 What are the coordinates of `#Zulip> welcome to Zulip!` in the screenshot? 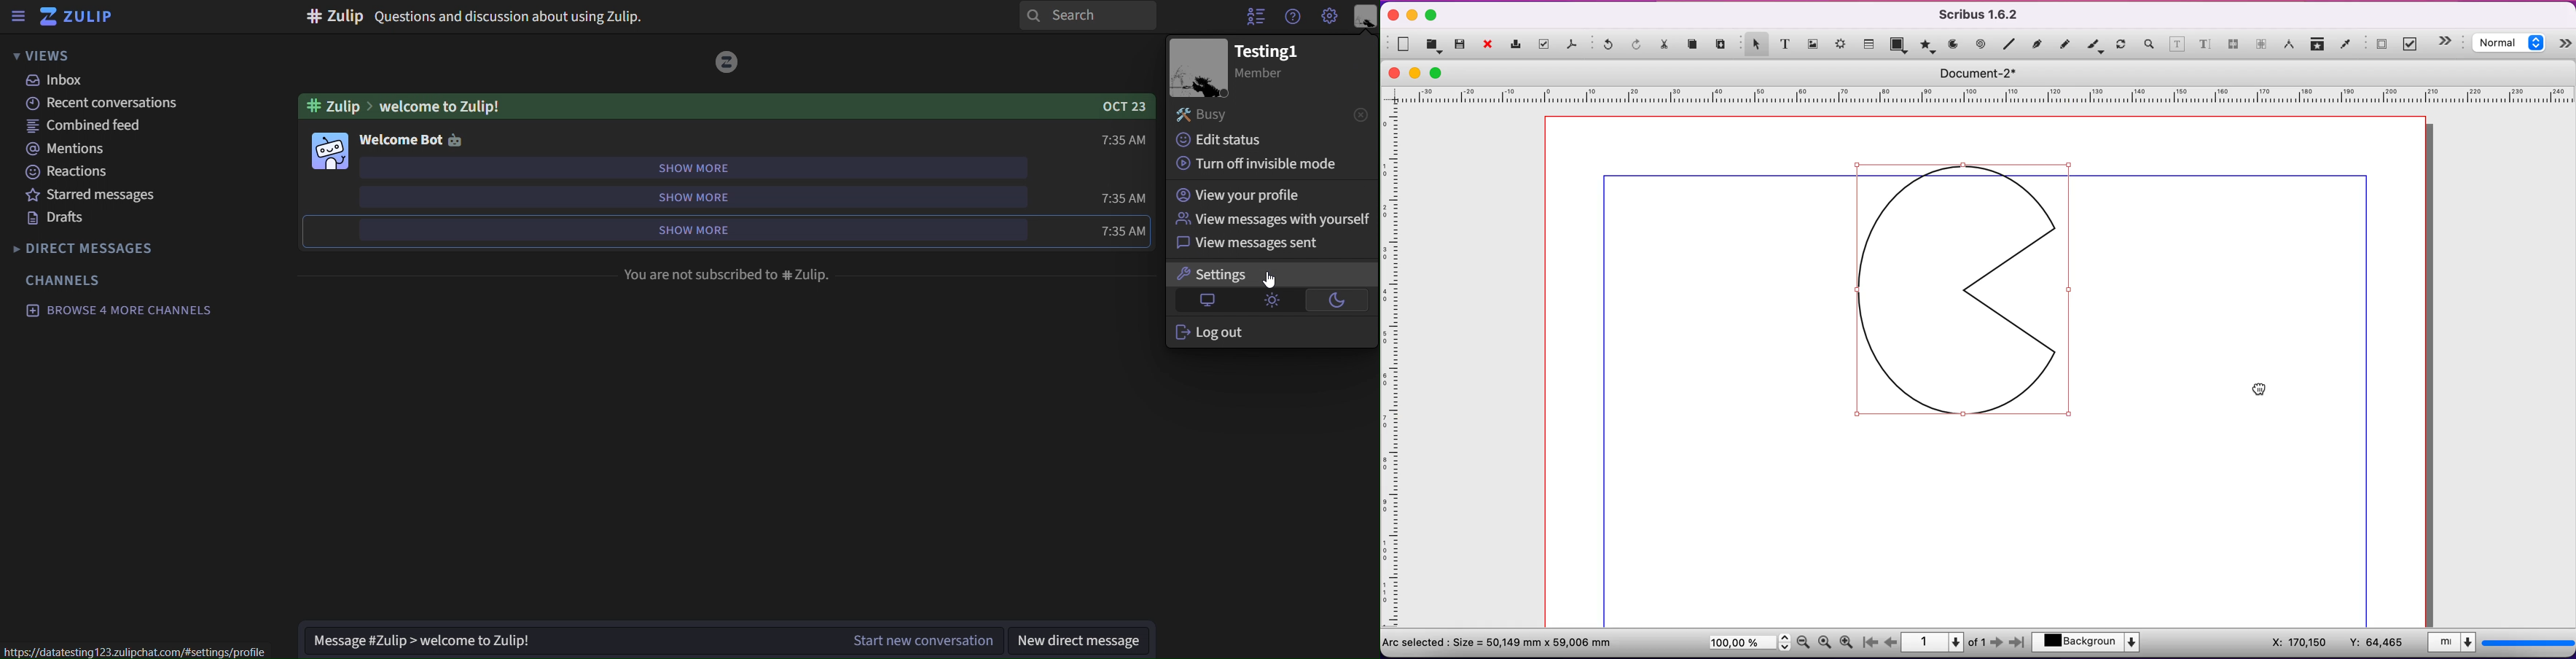 It's located at (407, 105).